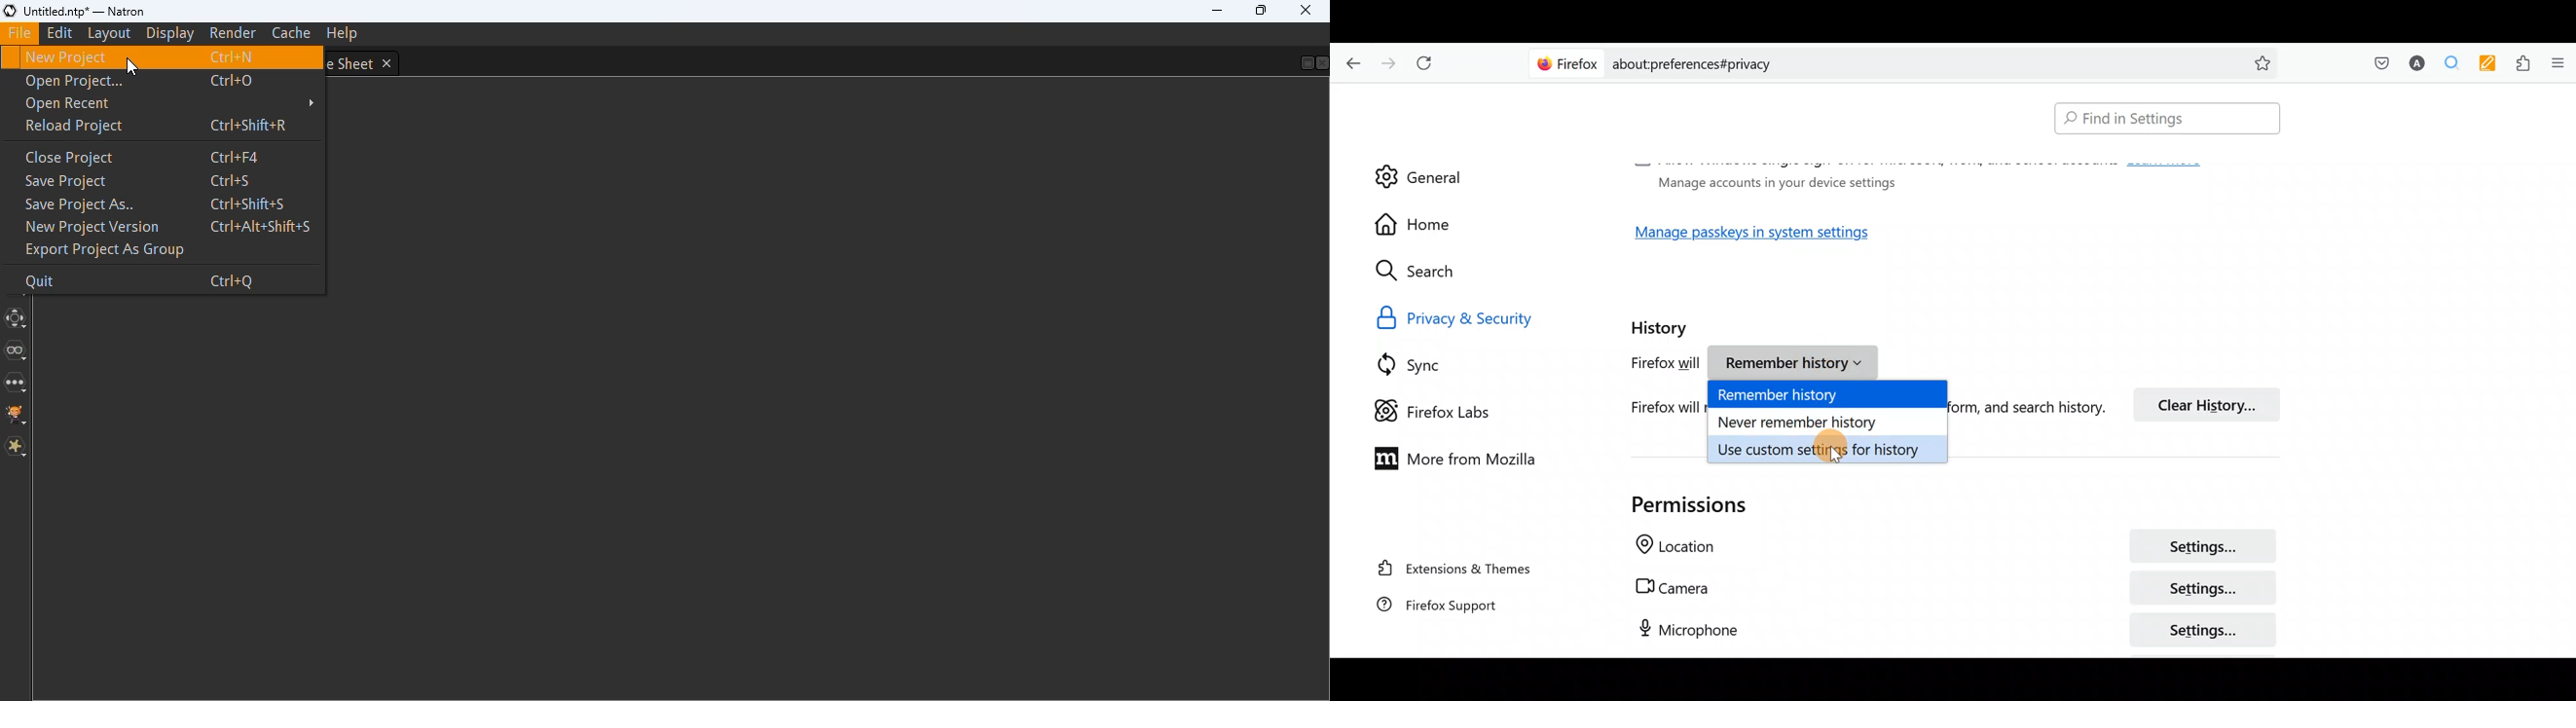 This screenshot has width=2576, height=728. Describe the element at coordinates (1419, 168) in the screenshot. I see `General` at that location.